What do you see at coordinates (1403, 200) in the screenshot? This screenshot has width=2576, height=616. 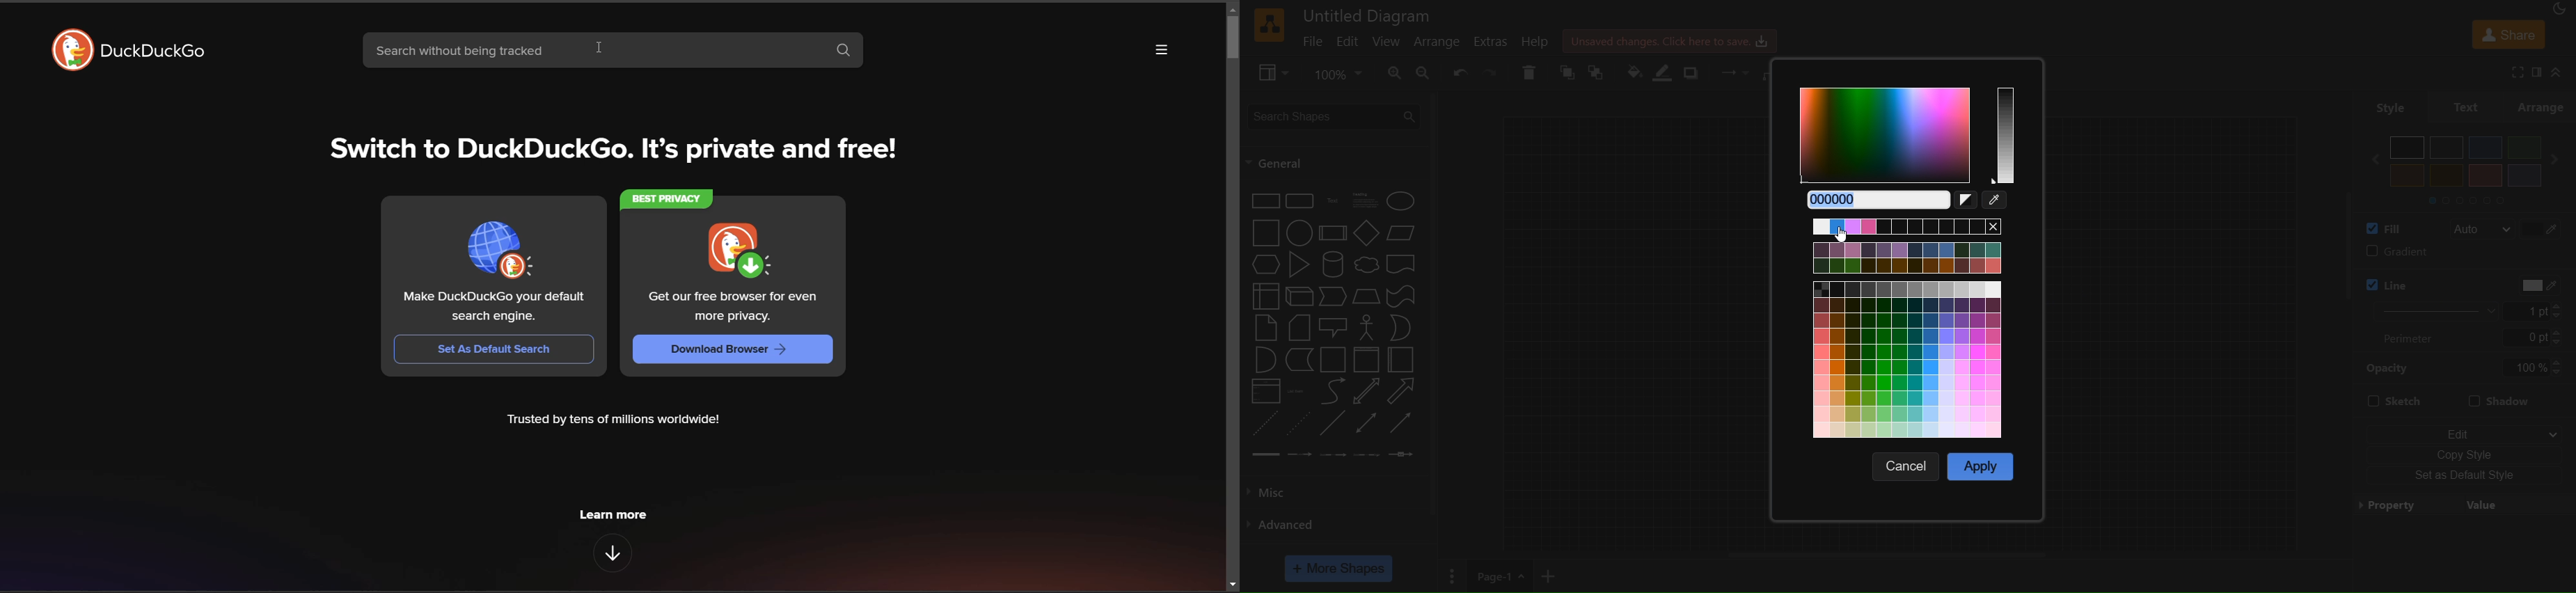 I see `ellipse` at bounding box center [1403, 200].